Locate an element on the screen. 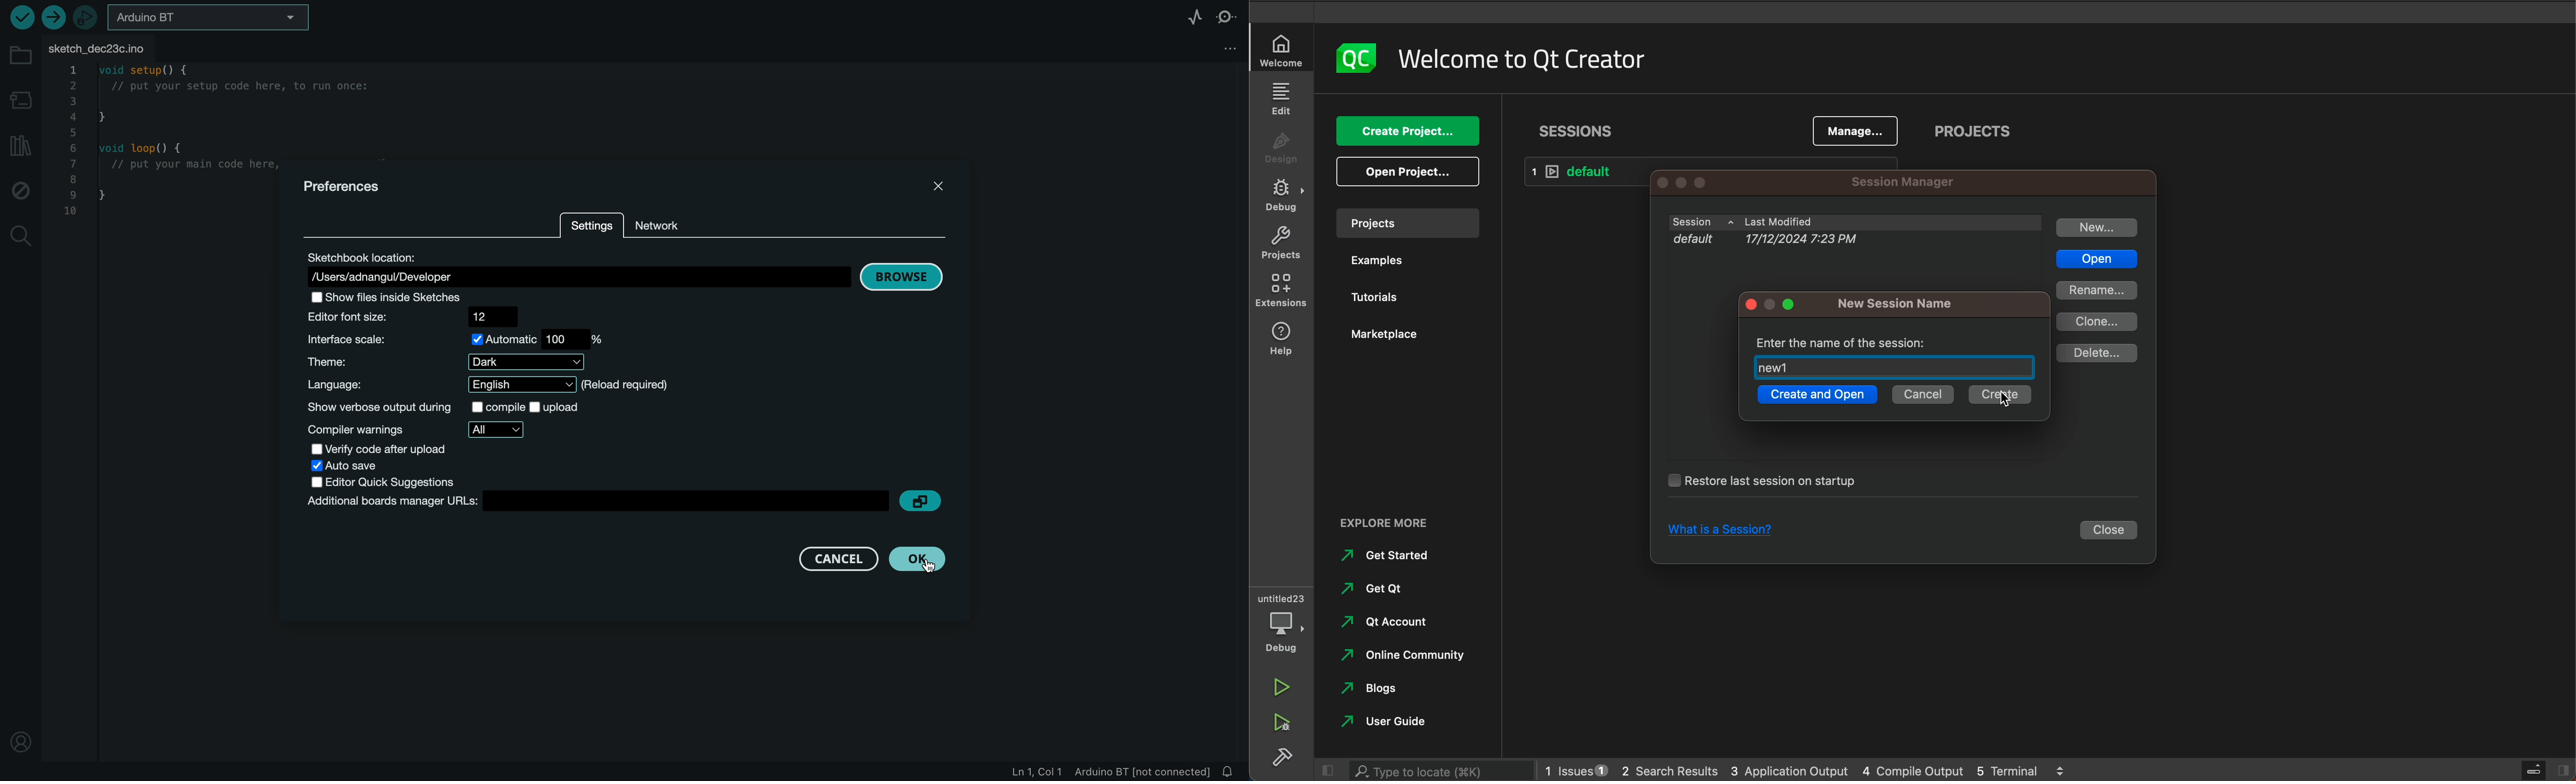  session manager is located at coordinates (1900, 183).